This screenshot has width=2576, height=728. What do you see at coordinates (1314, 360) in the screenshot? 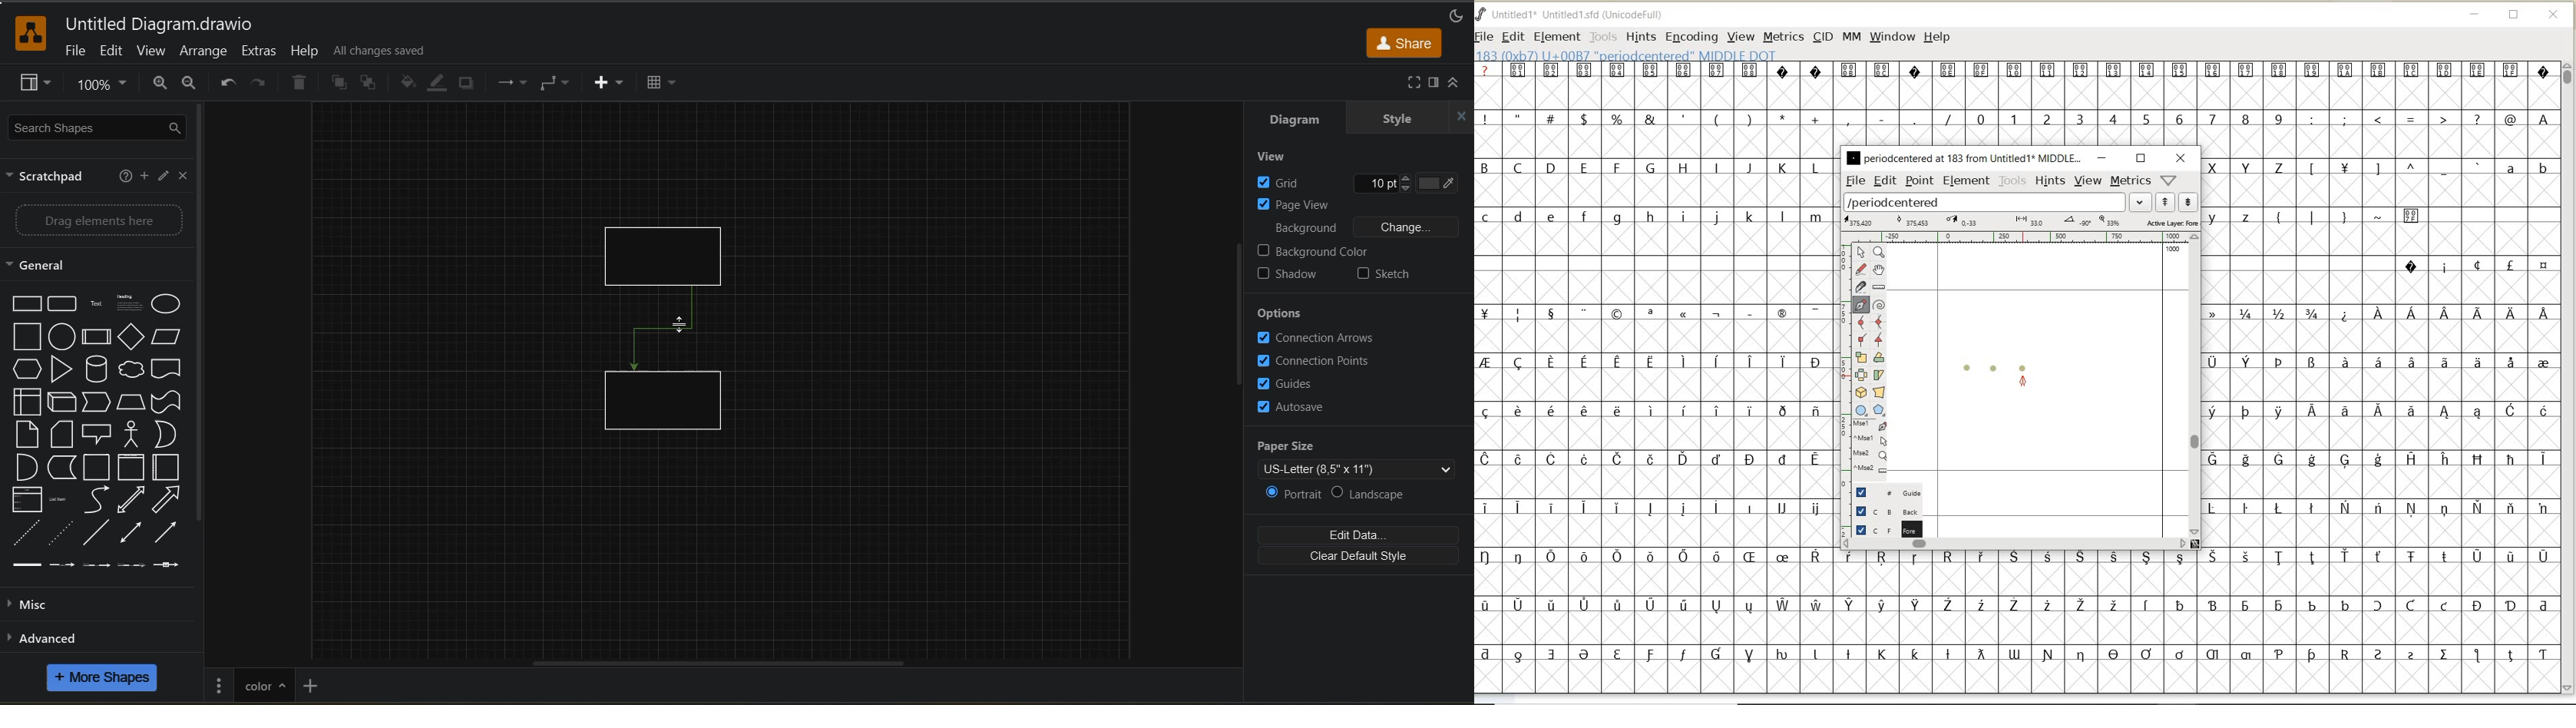
I see `connection points` at bounding box center [1314, 360].